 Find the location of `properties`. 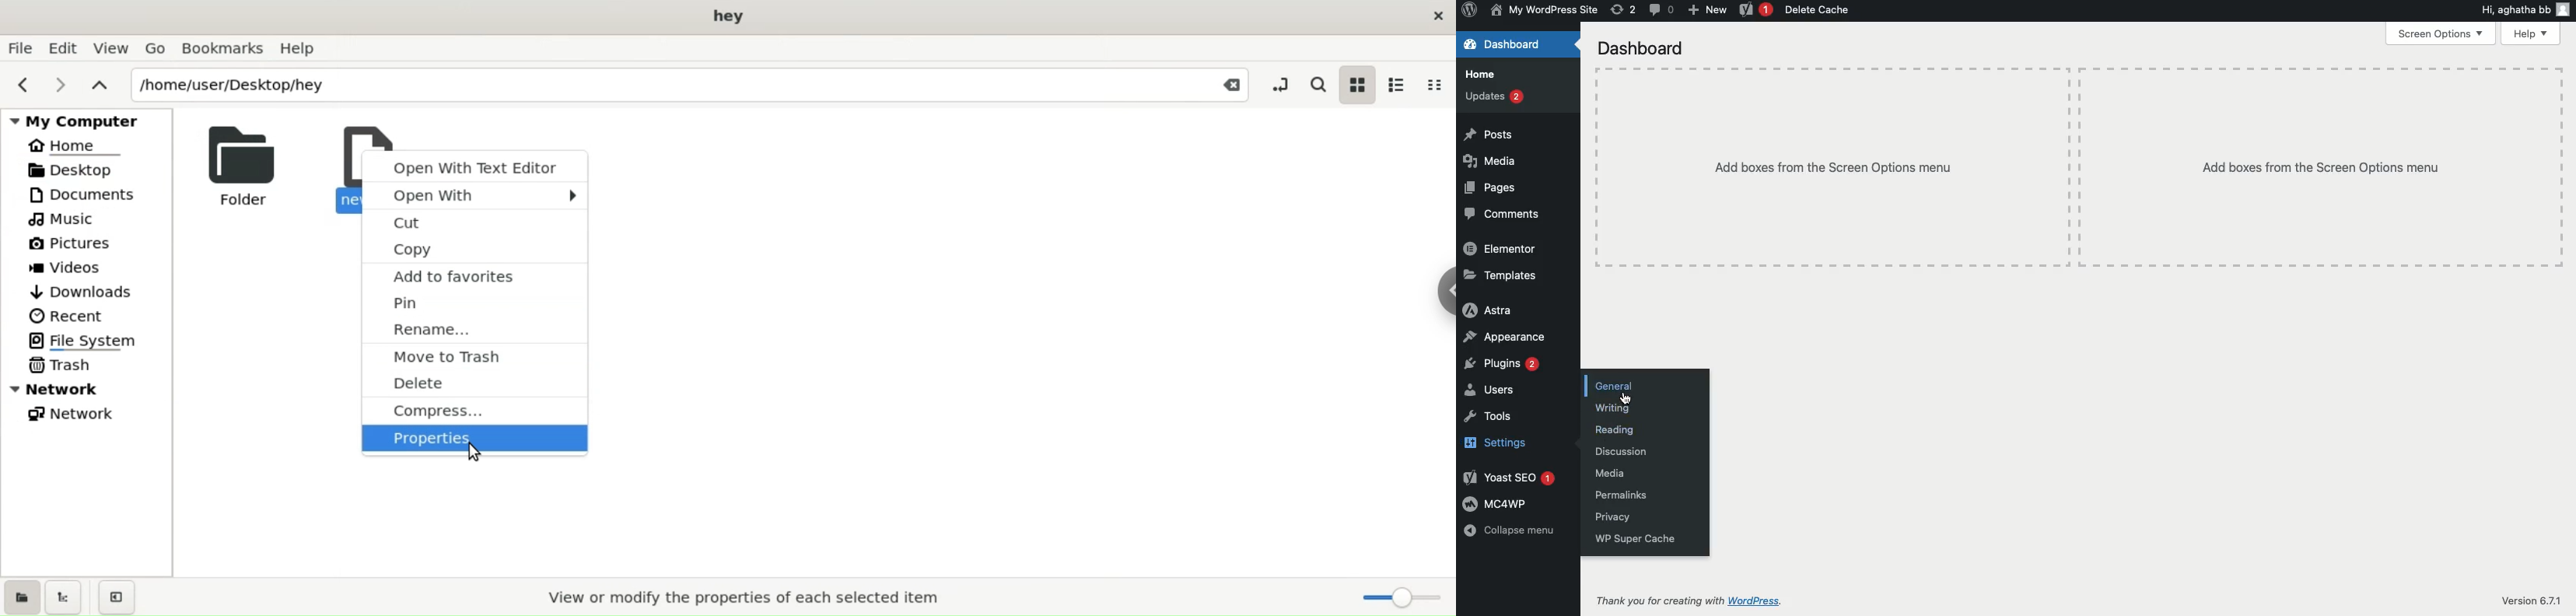

properties is located at coordinates (476, 439).